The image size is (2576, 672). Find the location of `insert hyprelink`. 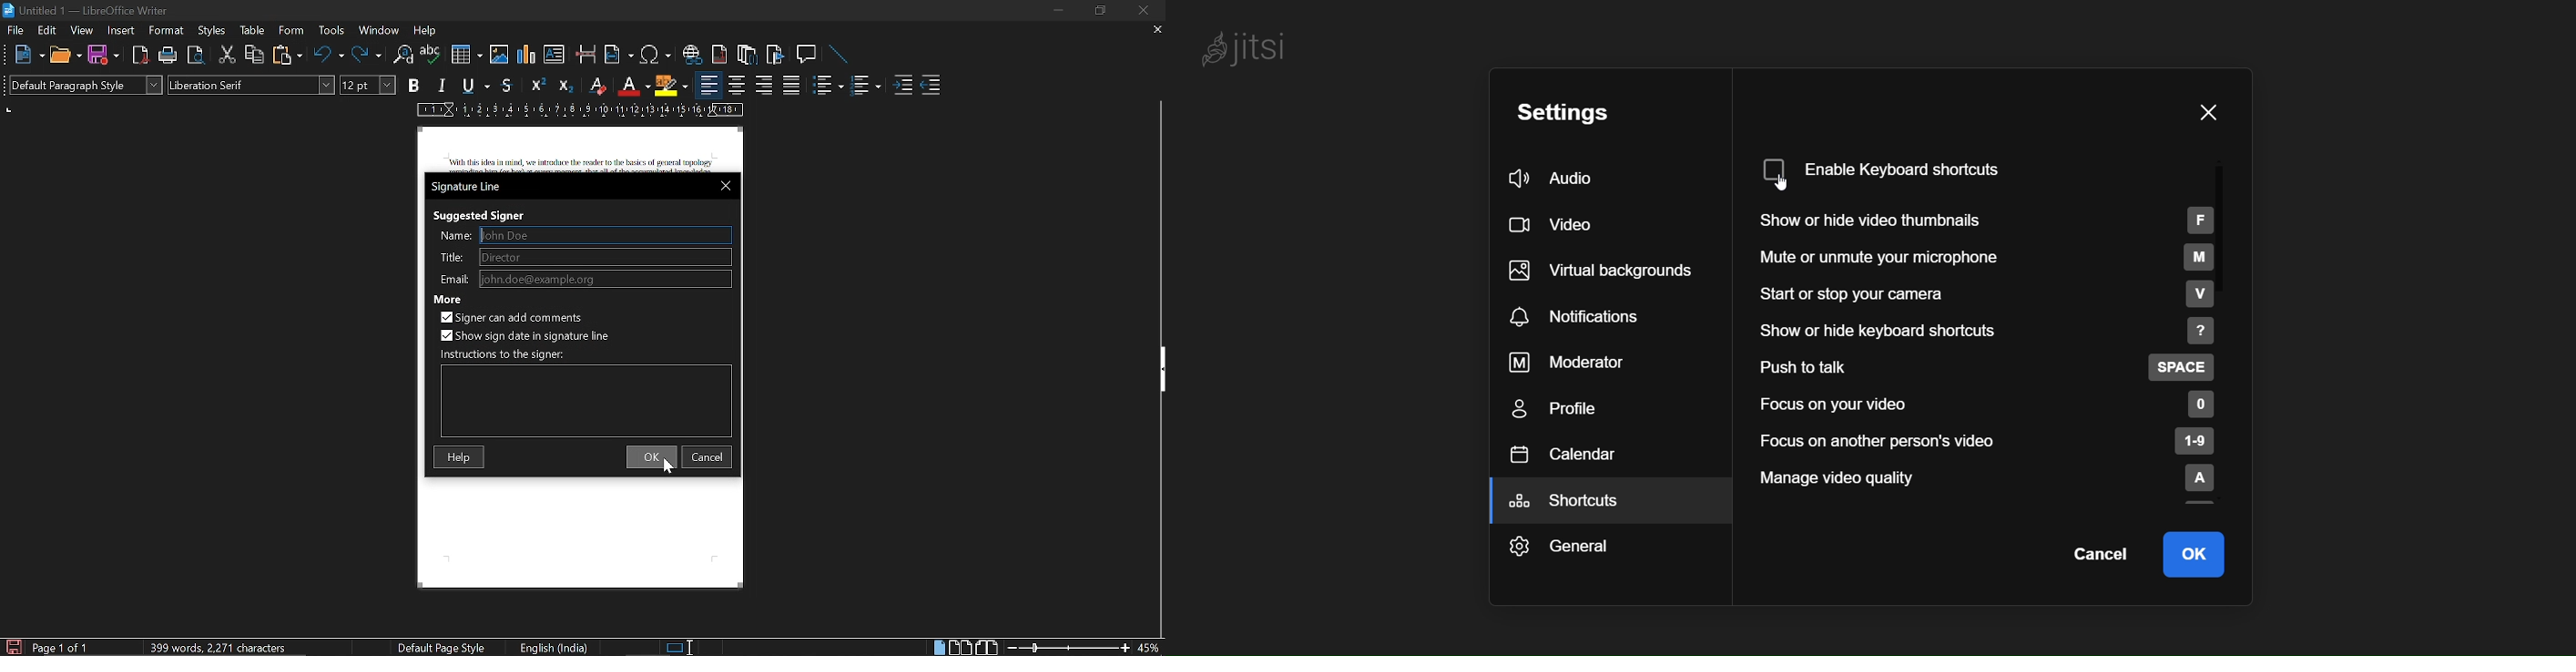

insert hyprelink is located at coordinates (692, 54).